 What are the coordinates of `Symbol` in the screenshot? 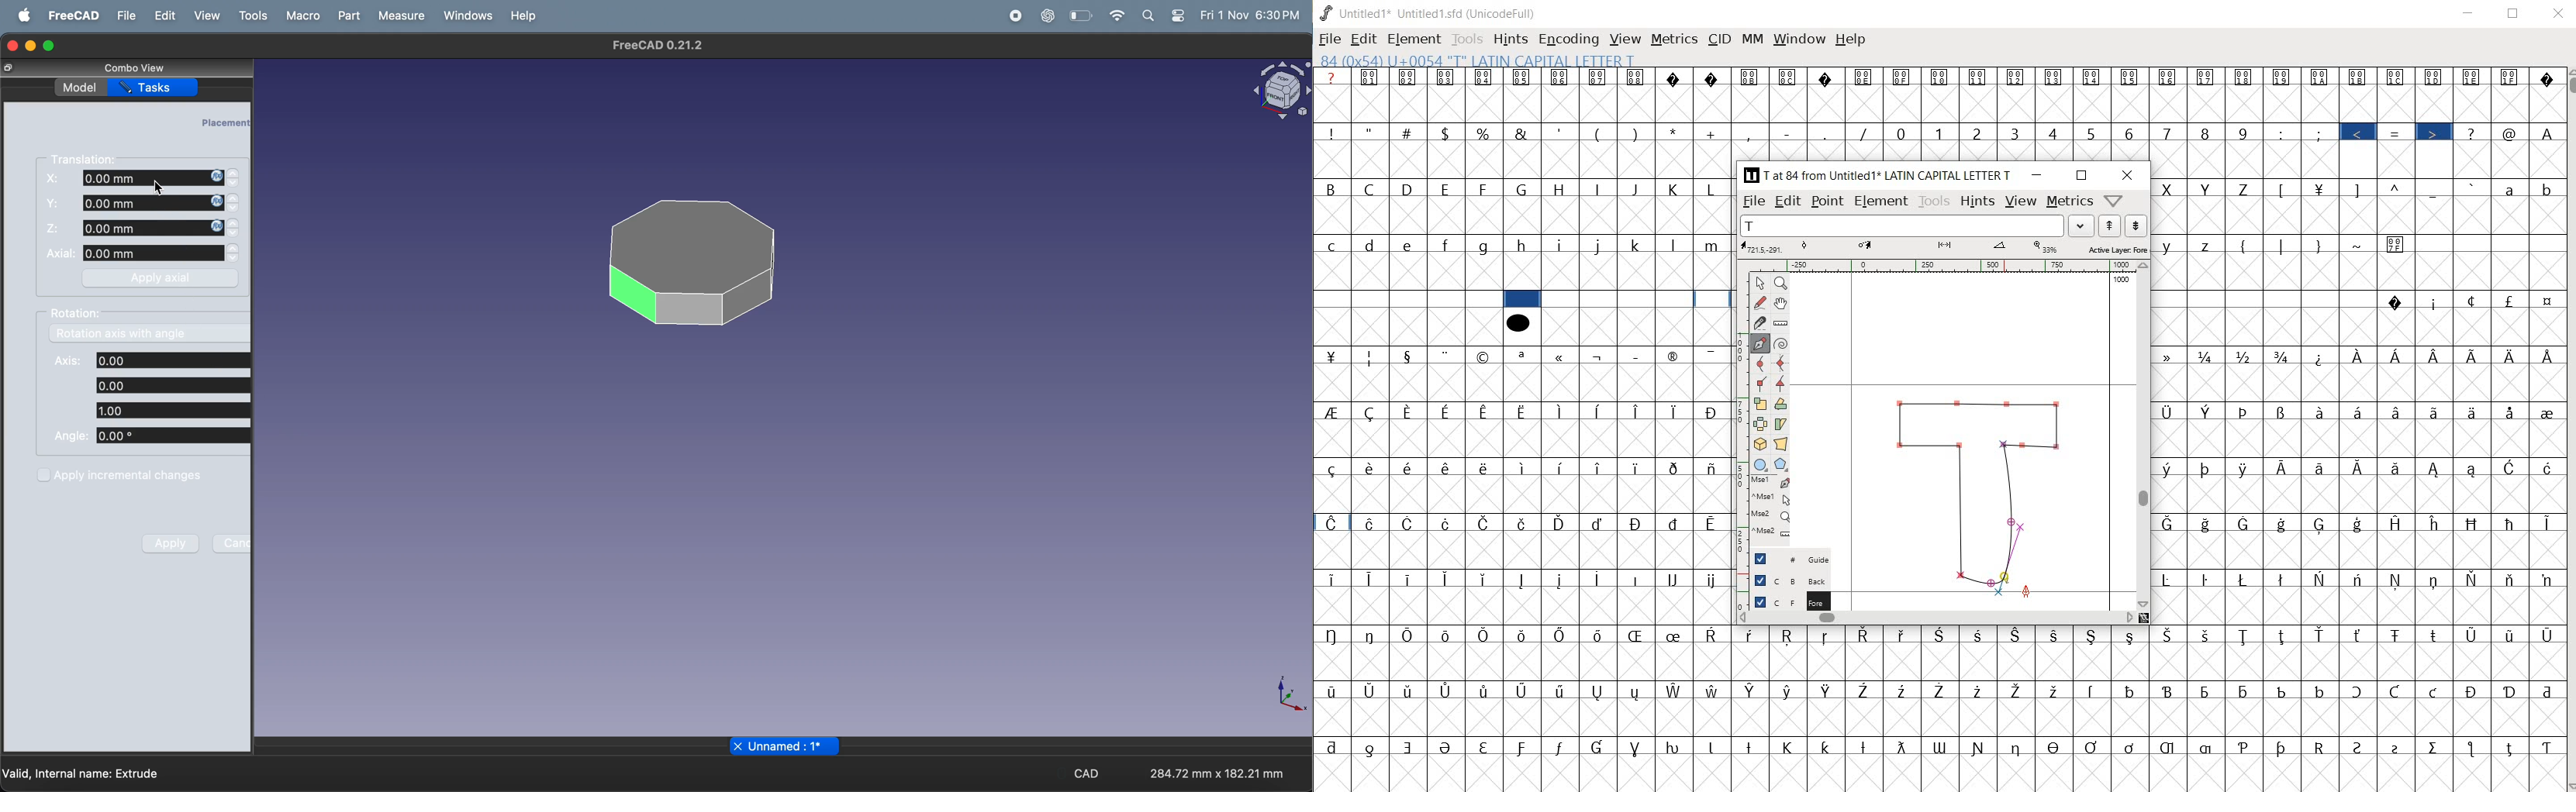 It's located at (2361, 356).